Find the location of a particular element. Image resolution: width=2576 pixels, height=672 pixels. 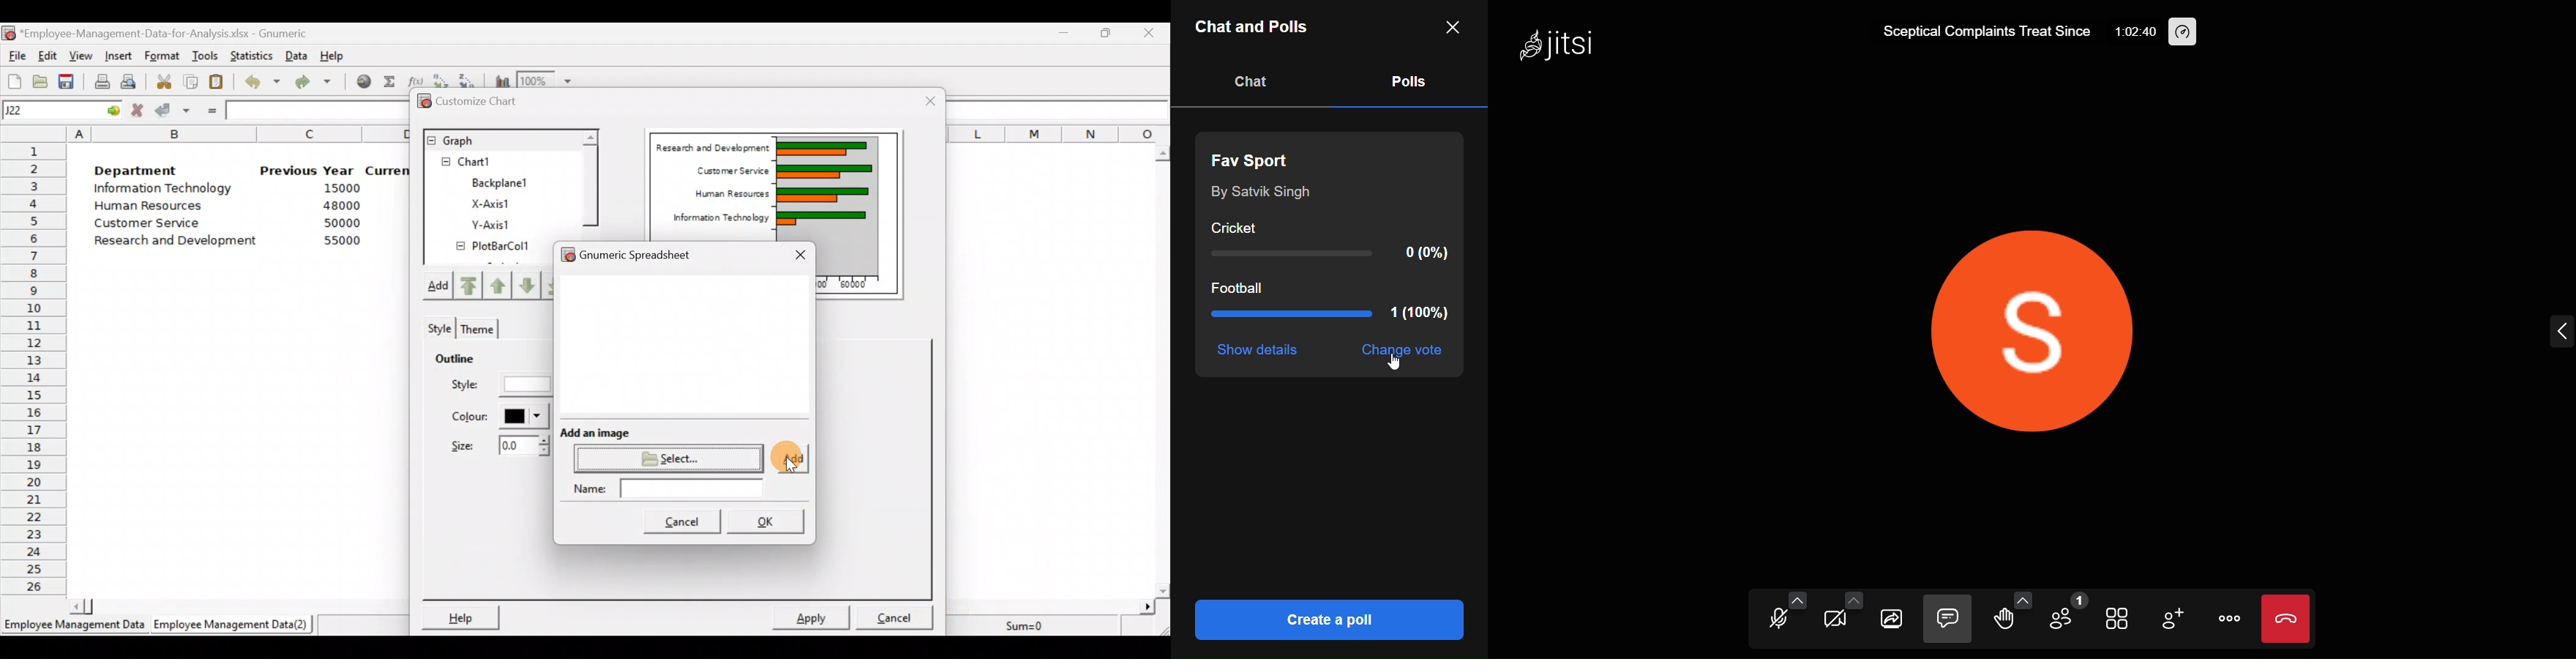

File is located at coordinates (15, 56).